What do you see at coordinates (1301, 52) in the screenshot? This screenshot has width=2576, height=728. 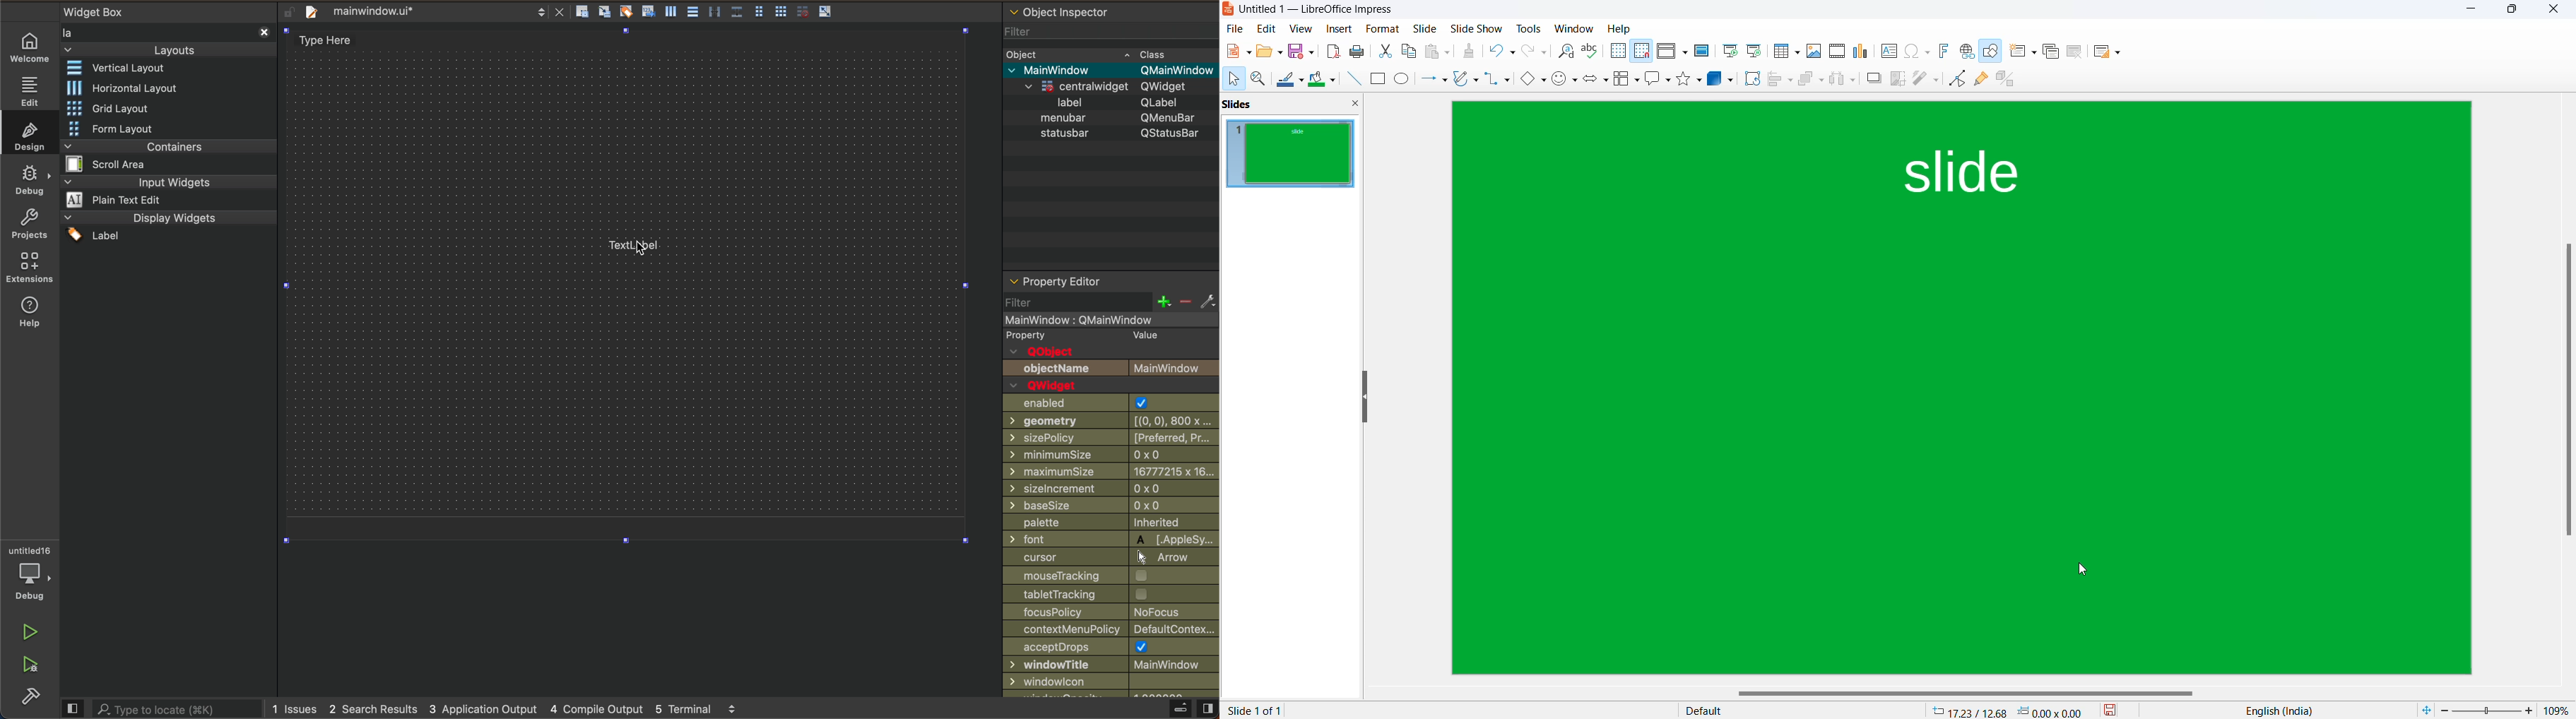 I see `save option` at bounding box center [1301, 52].